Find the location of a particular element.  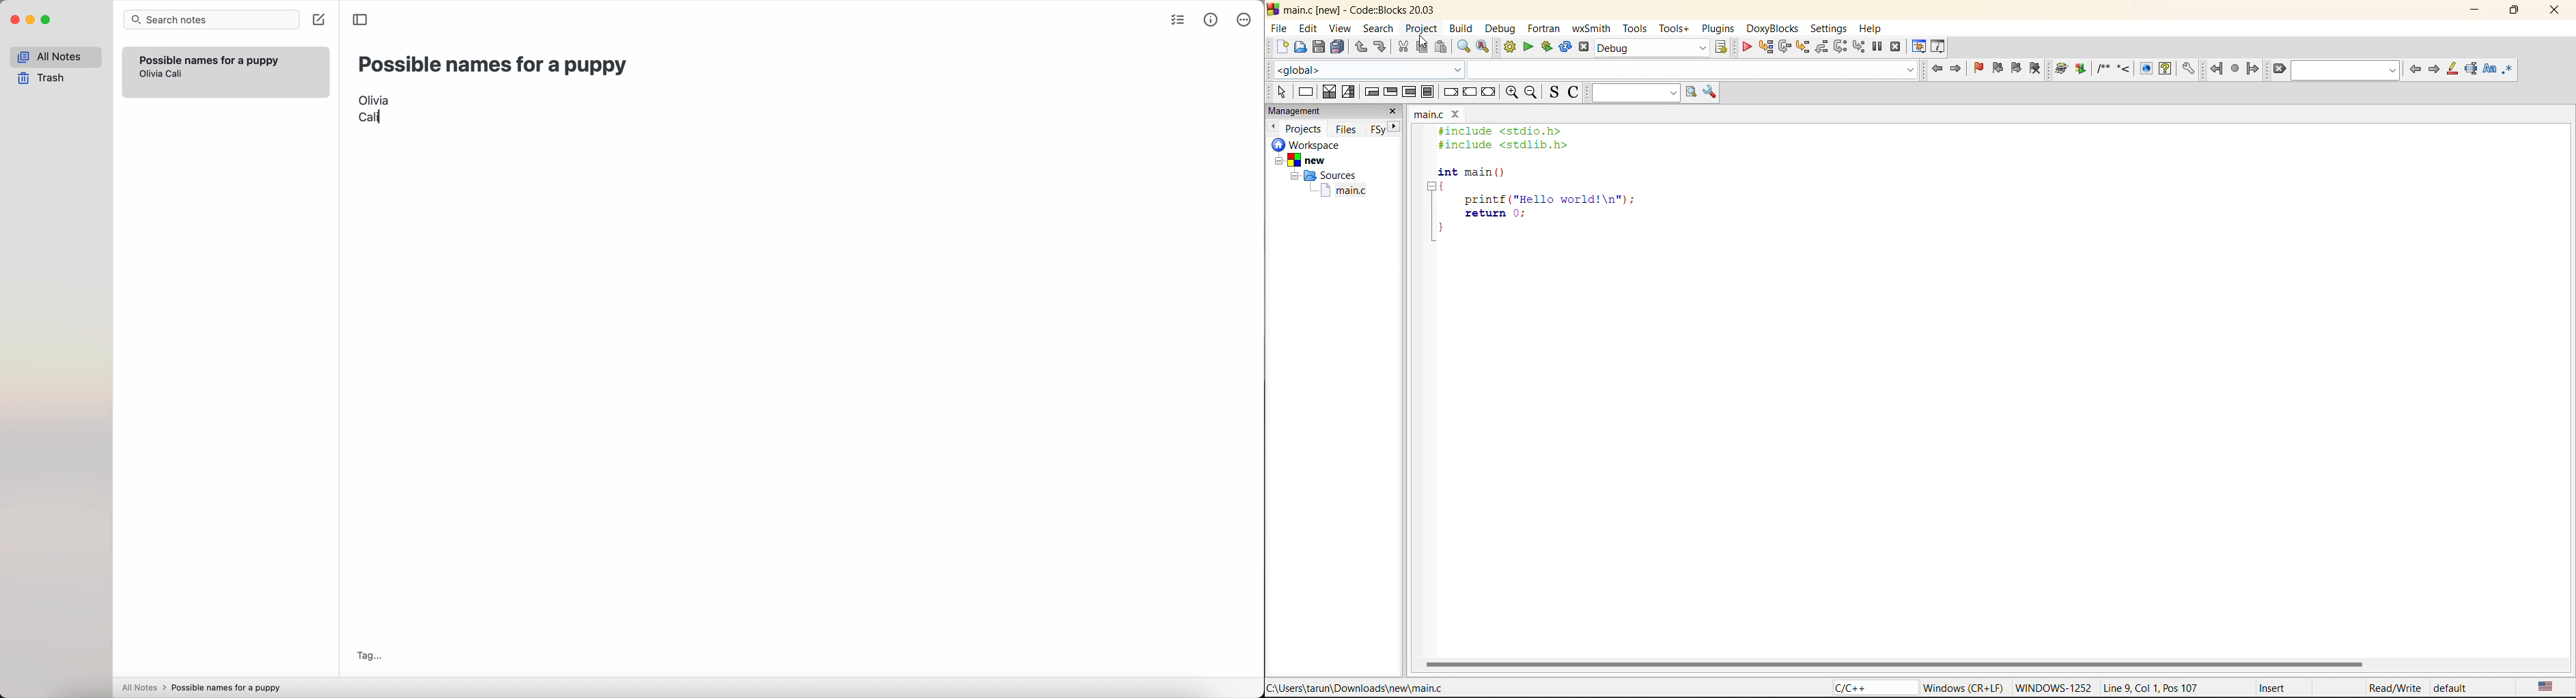

selection is located at coordinates (1350, 92).